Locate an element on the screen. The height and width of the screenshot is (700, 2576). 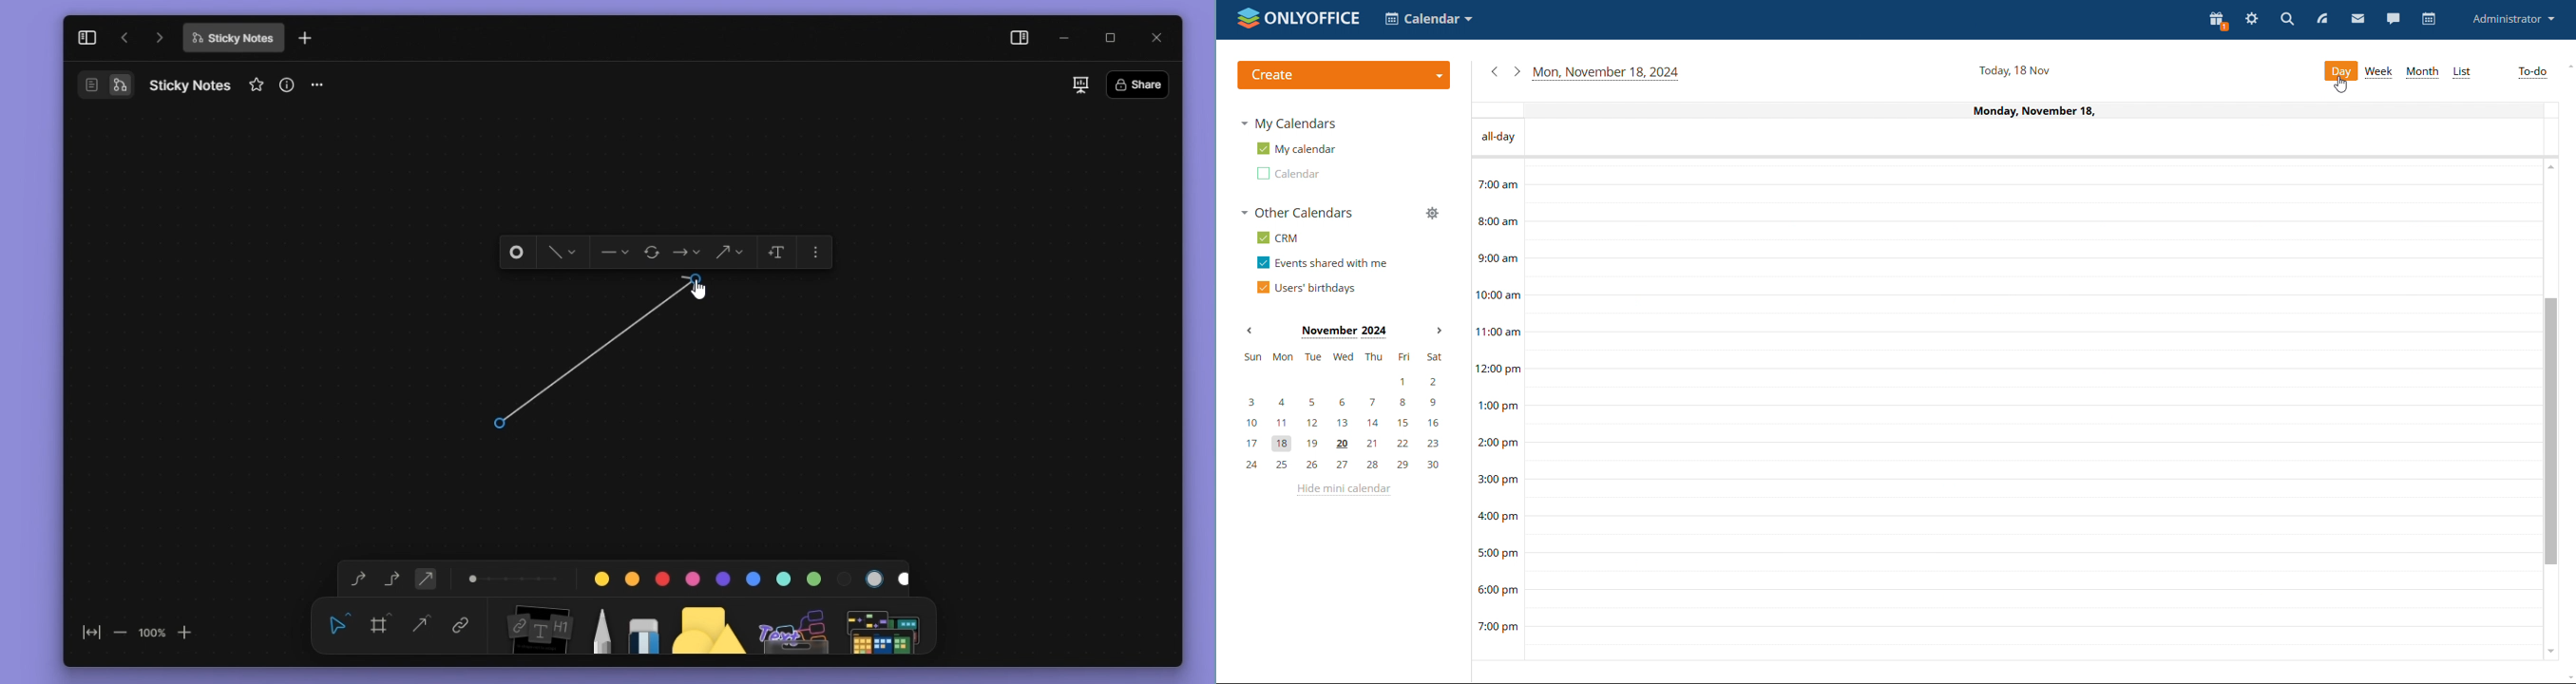
scroll up is located at coordinates (2550, 165).